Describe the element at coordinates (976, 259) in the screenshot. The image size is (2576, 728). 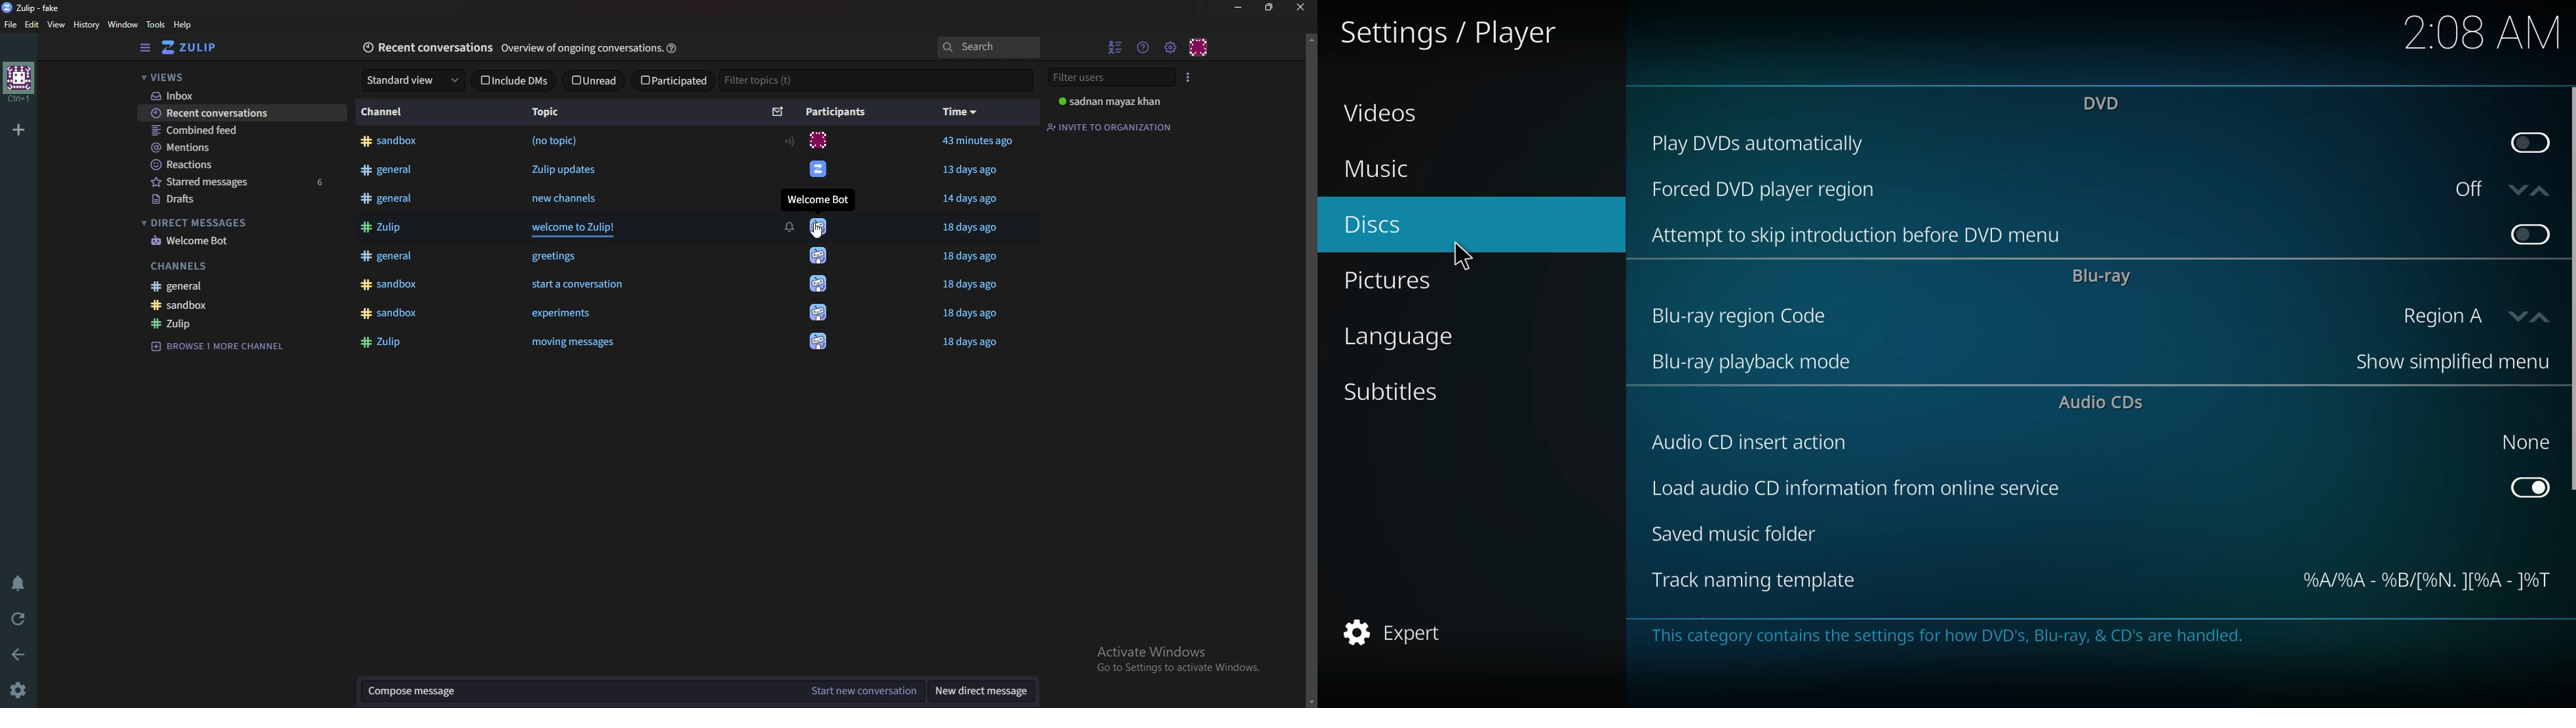
I see `18 days ago` at that location.